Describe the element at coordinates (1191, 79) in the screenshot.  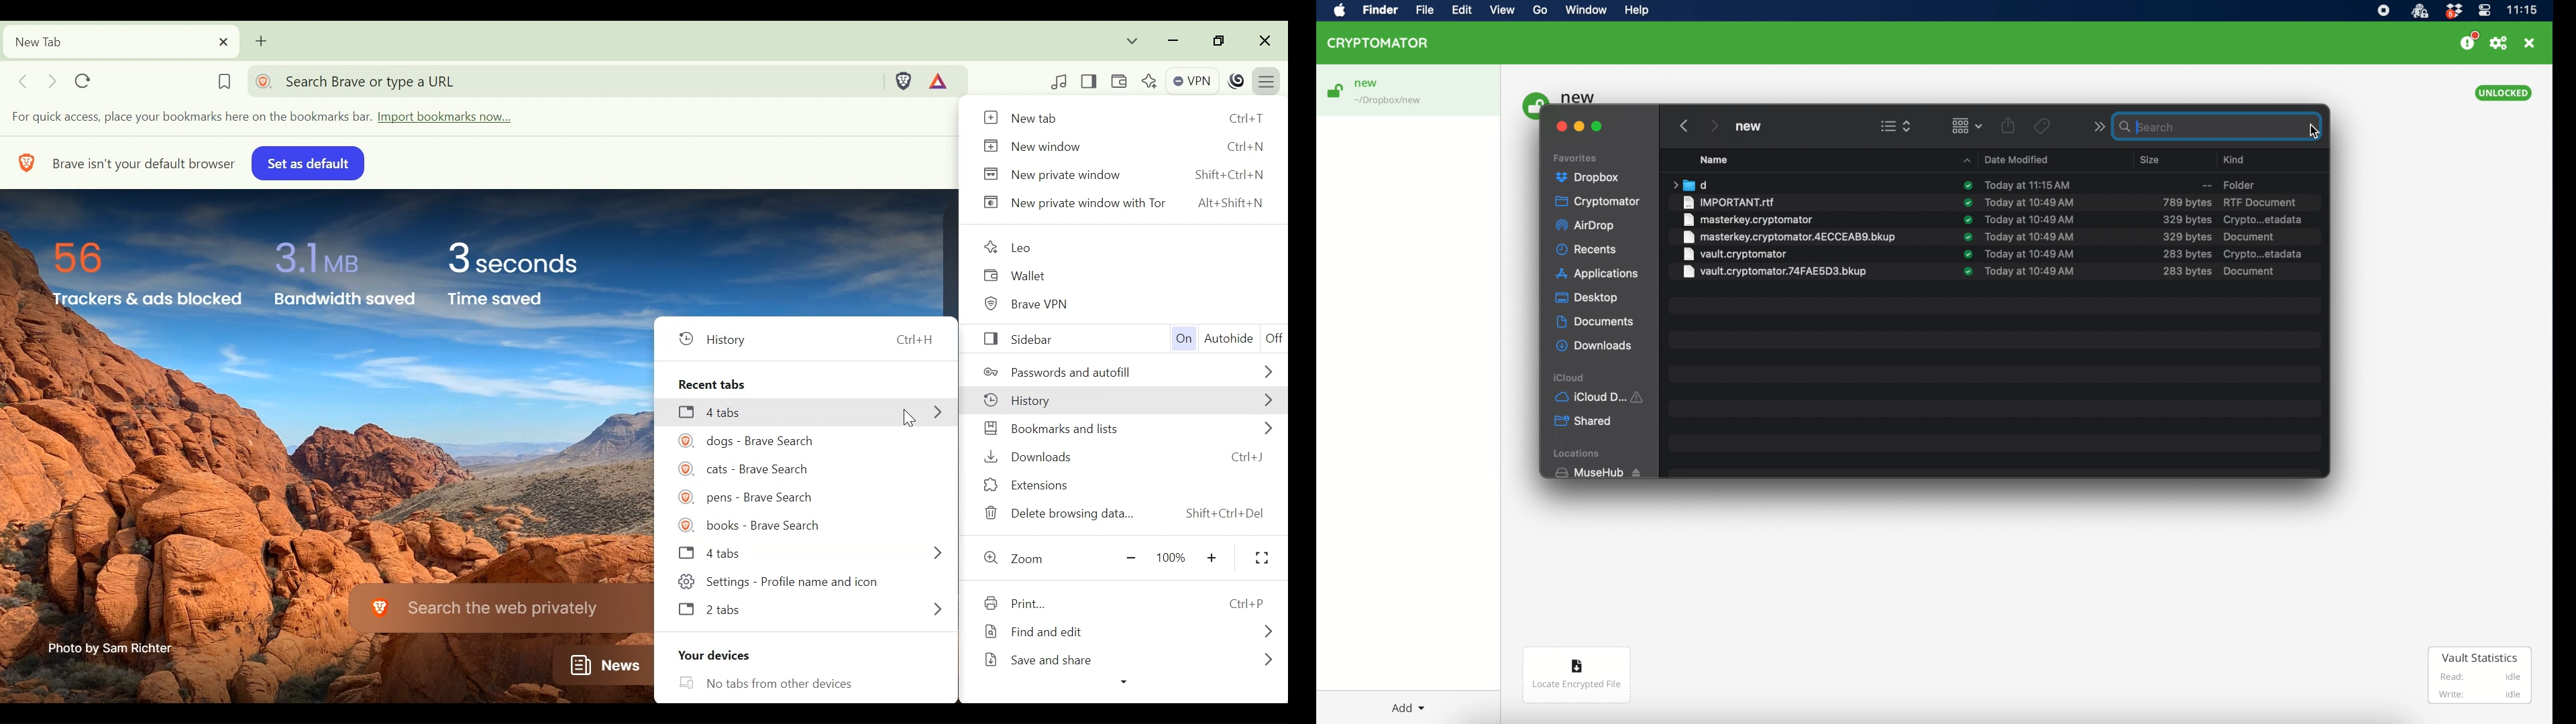
I see `VPN` at that location.